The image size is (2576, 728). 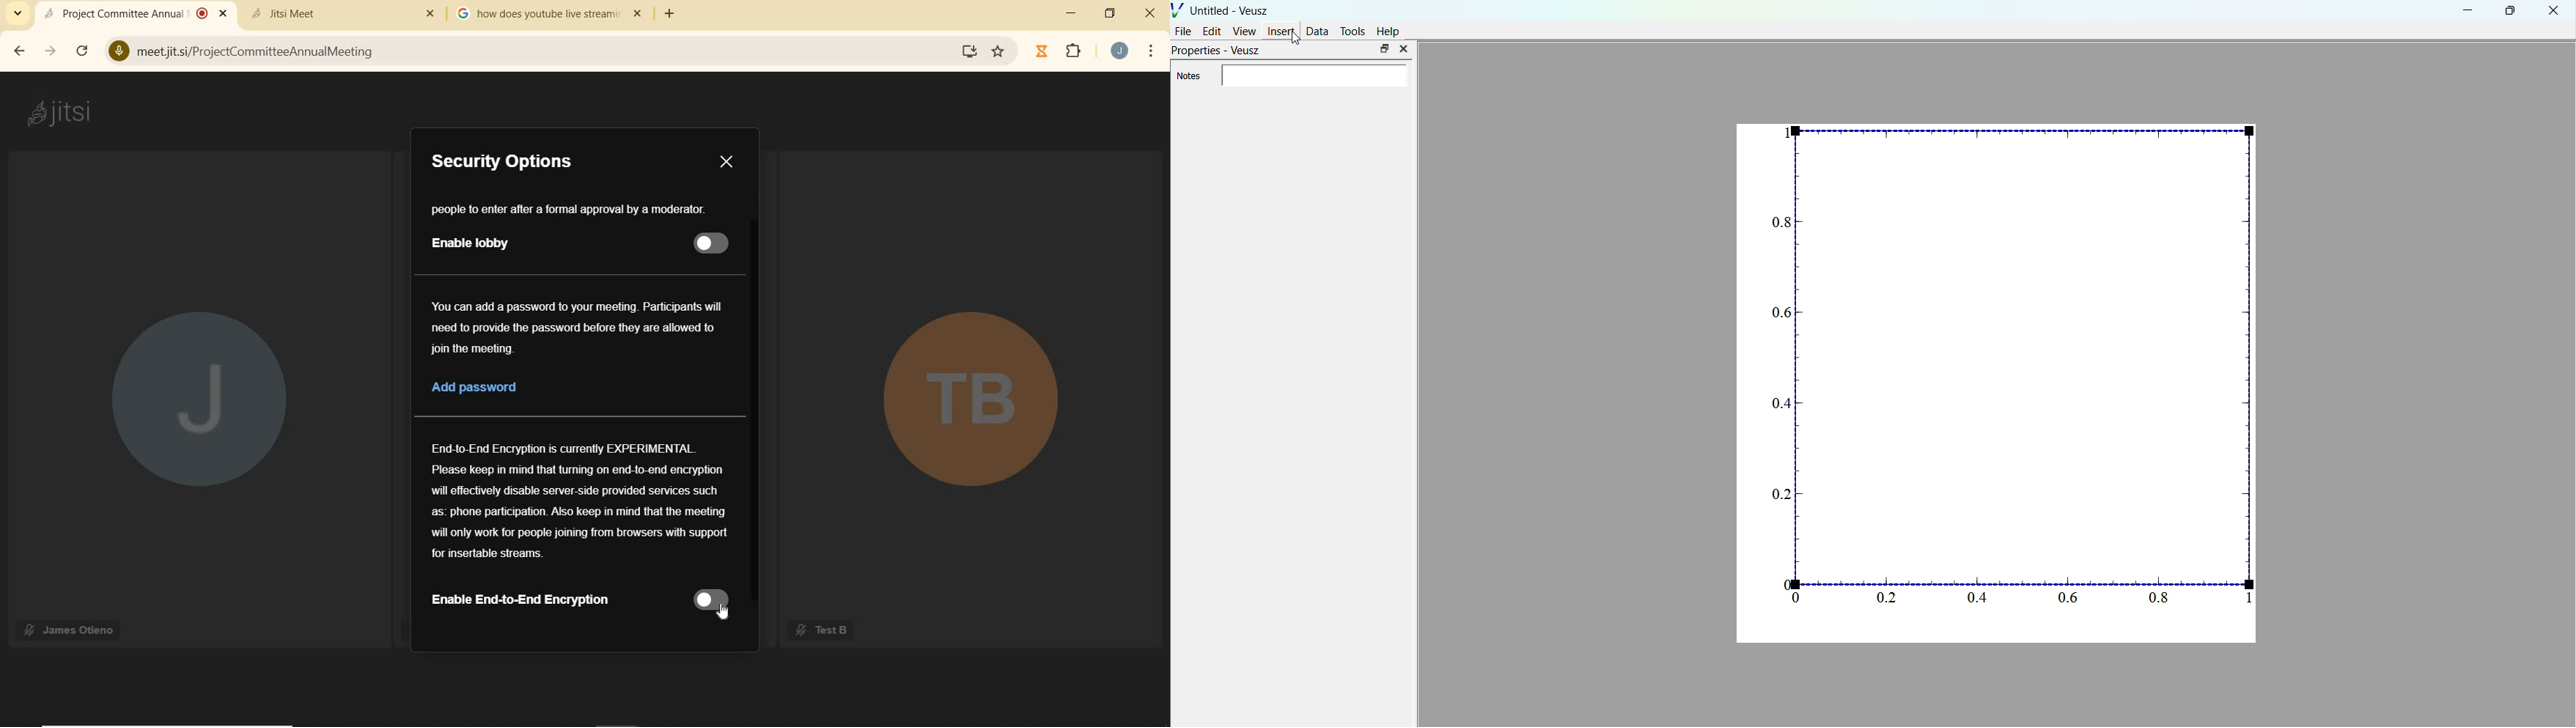 What do you see at coordinates (2468, 10) in the screenshot?
I see `minimise` at bounding box center [2468, 10].